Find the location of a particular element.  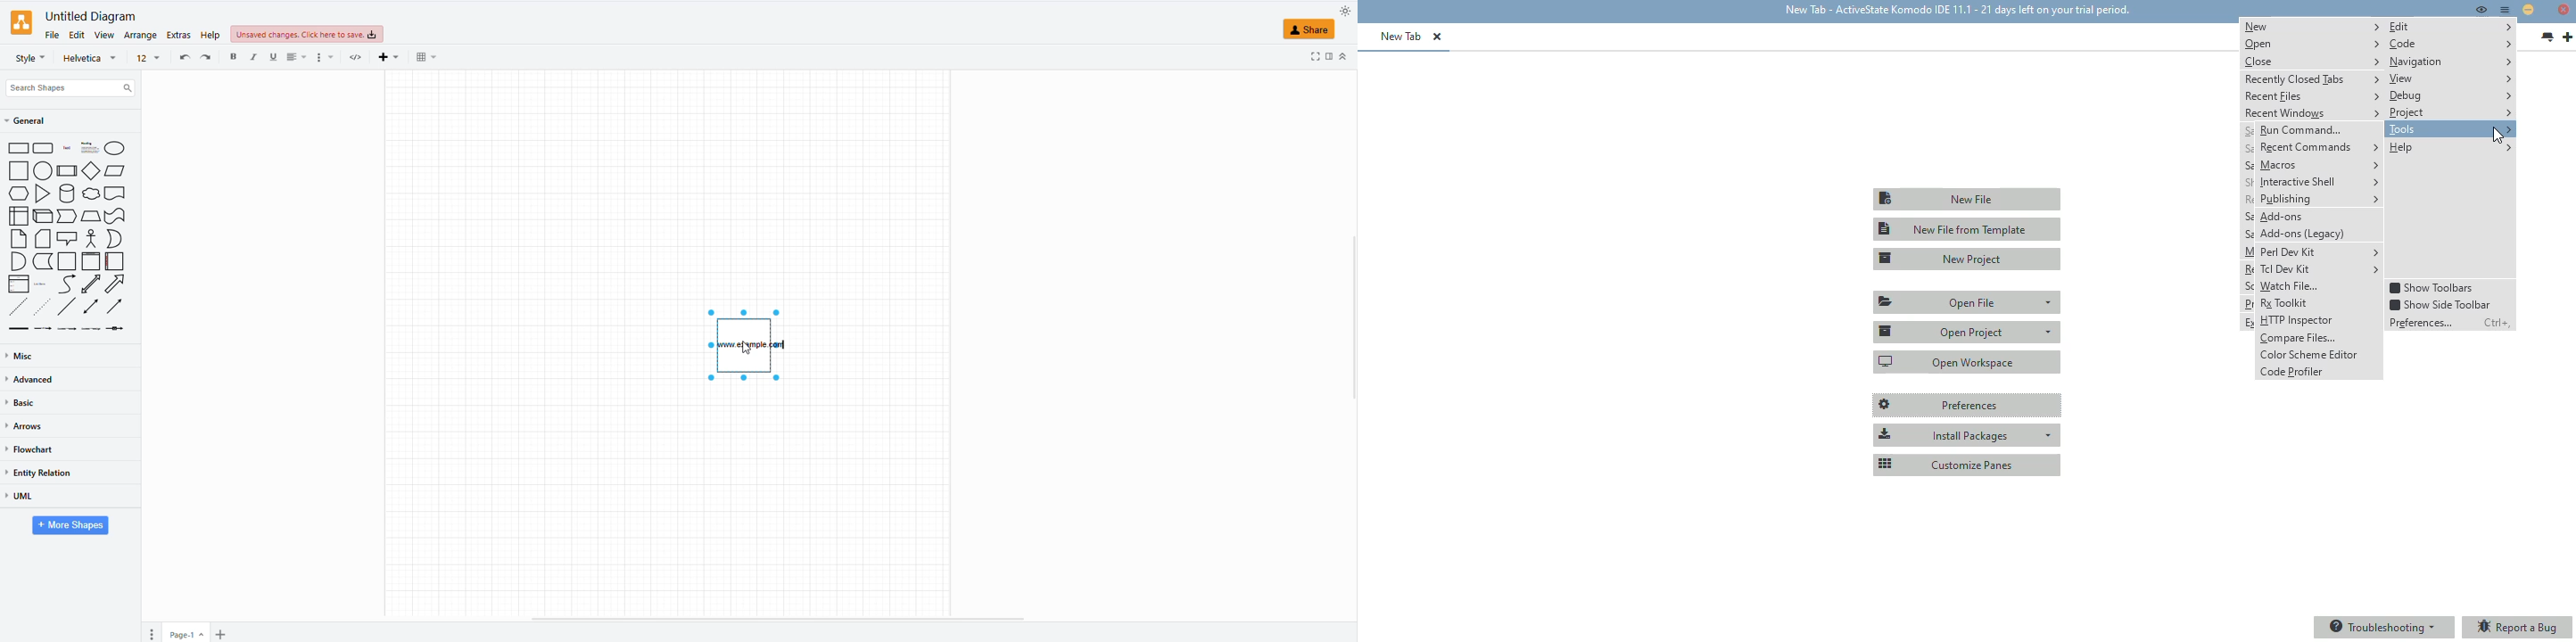

view is located at coordinates (104, 35).